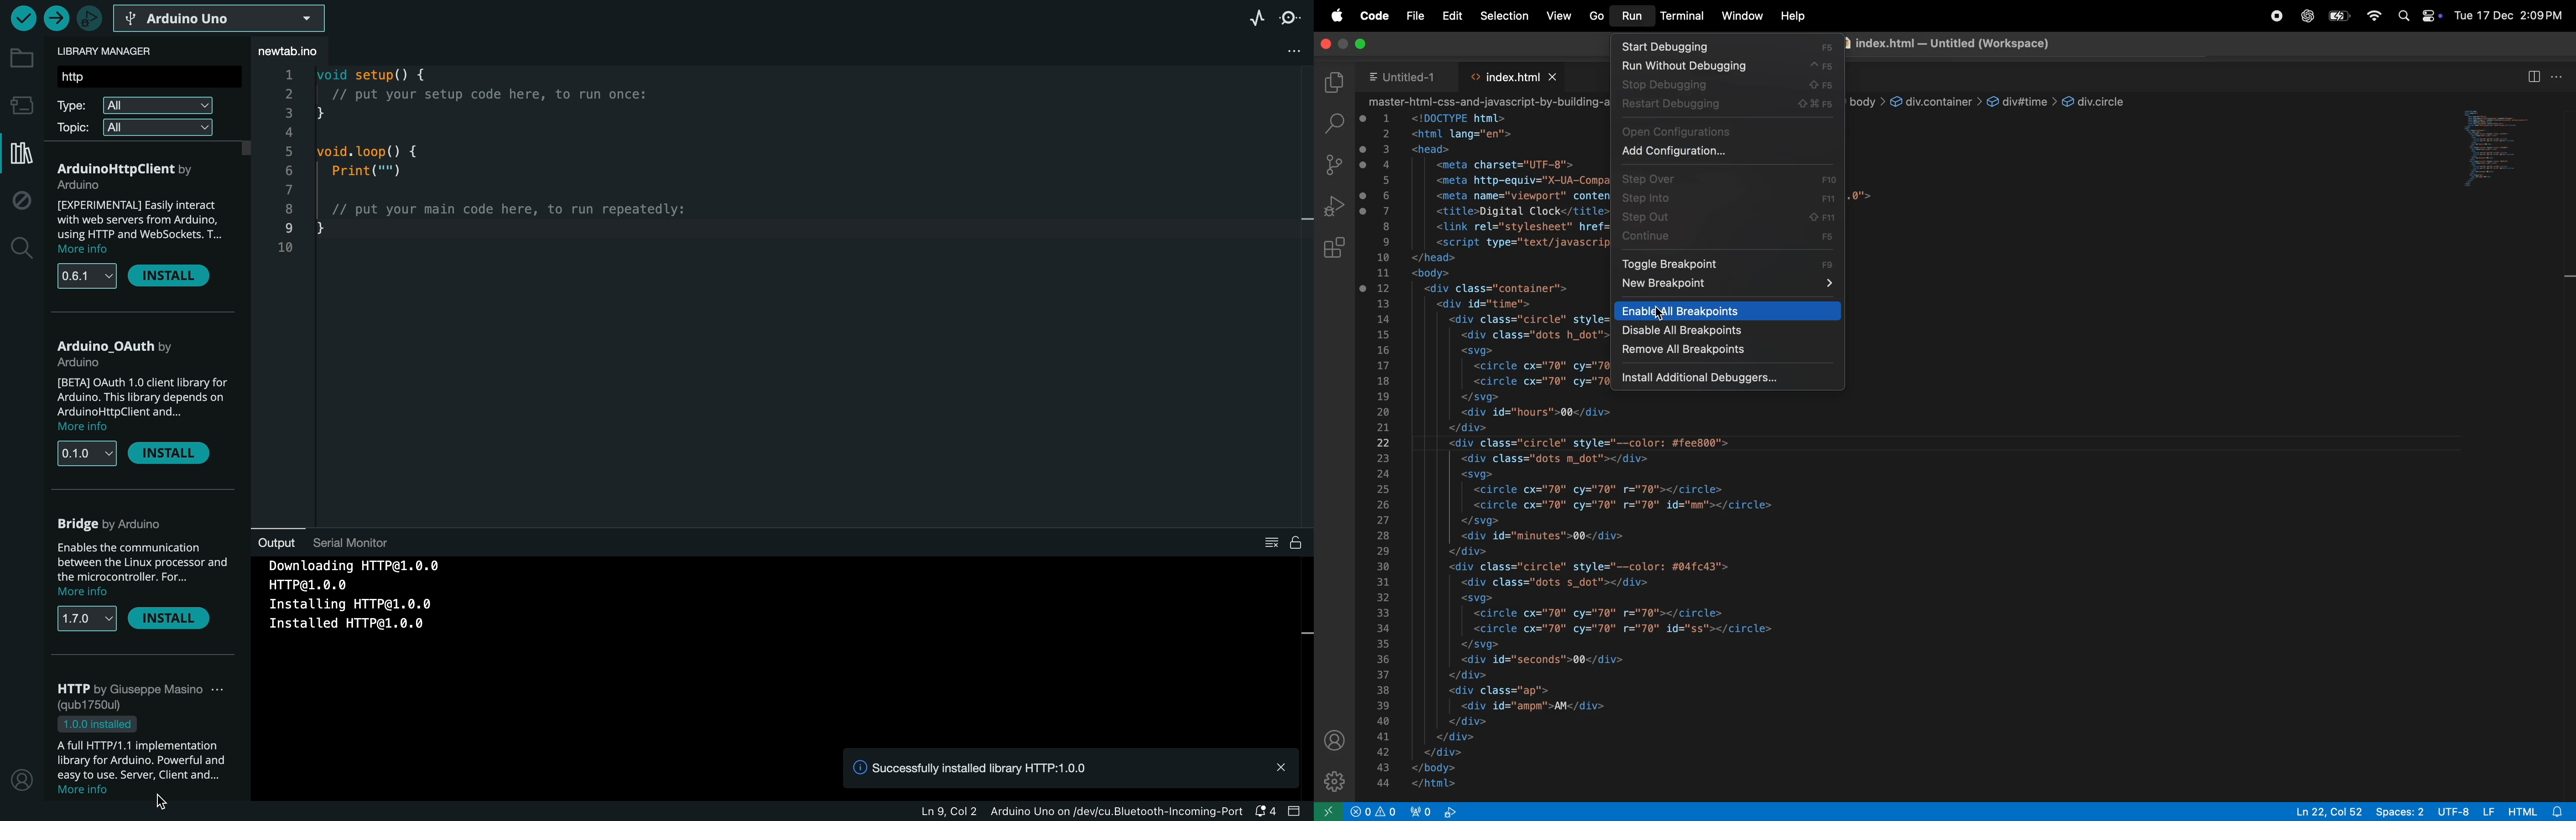 The height and width of the screenshot is (840, 2576). I want to click on maximum, so click(1359, 43).